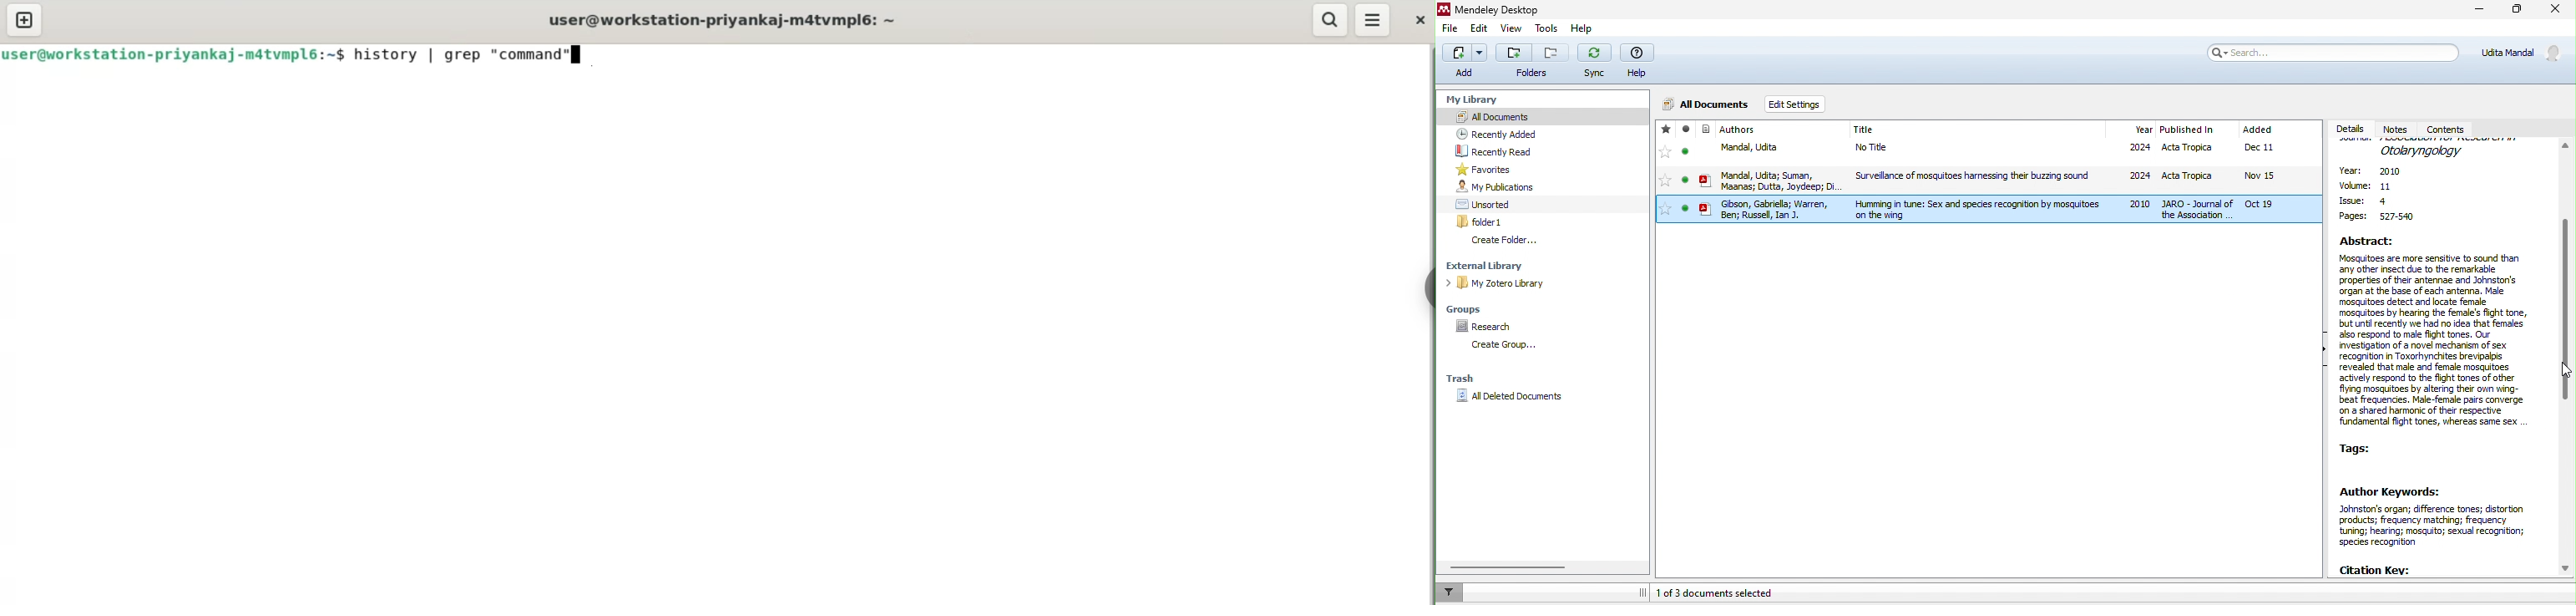  I want to click on minimize, so click(2477, 11).